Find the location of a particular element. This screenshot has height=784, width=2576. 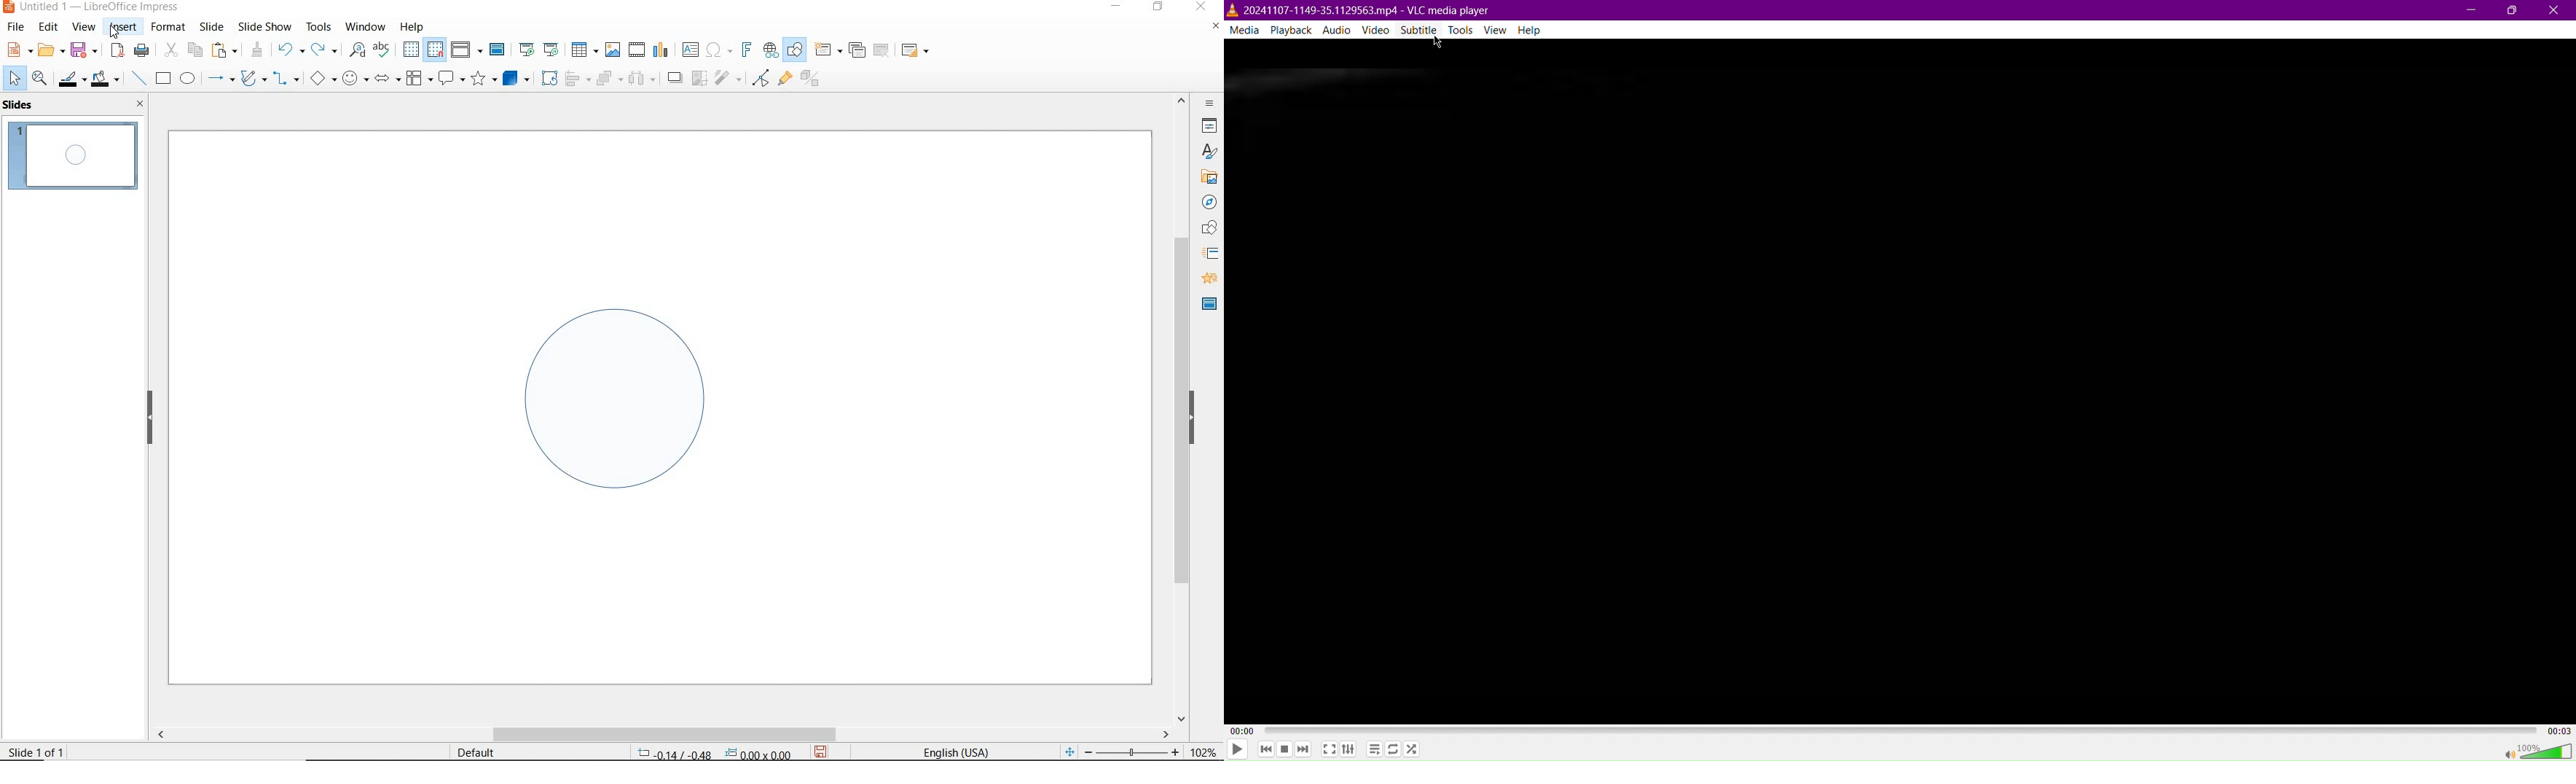

callout shapes is located at coordinates (449, 79).